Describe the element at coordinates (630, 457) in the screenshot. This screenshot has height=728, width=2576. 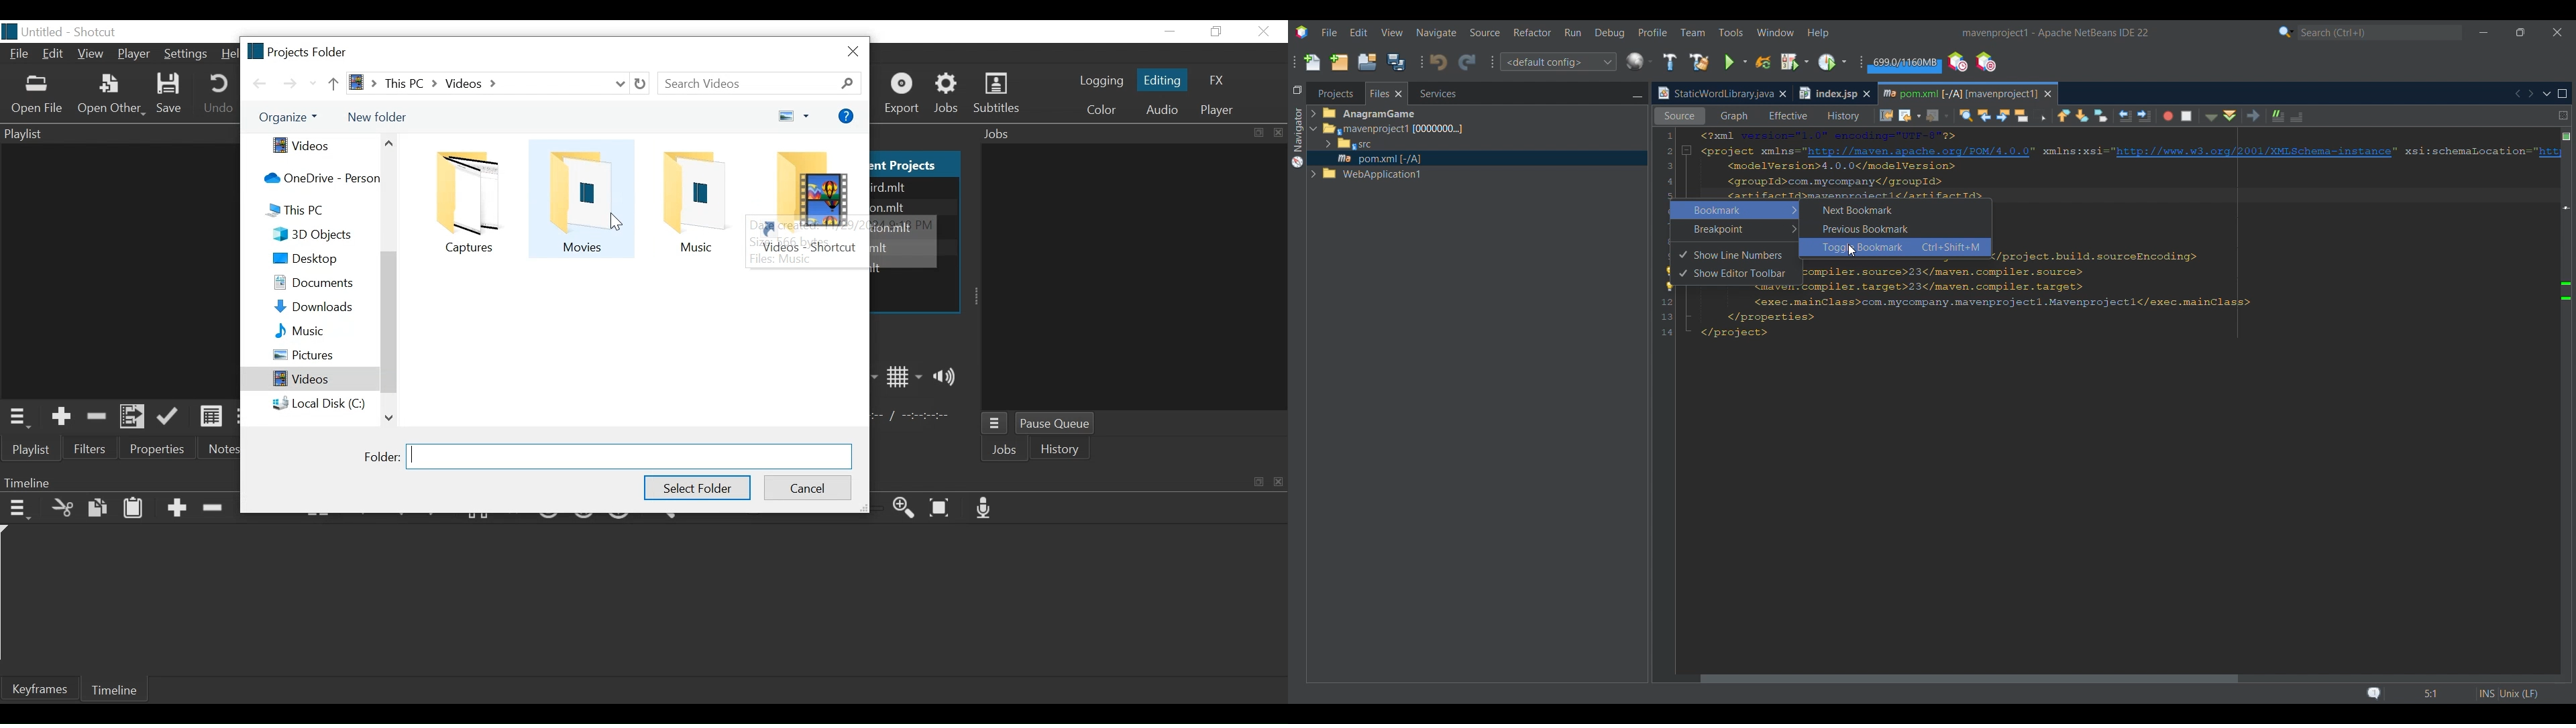
I see `Folder Field` at that location.